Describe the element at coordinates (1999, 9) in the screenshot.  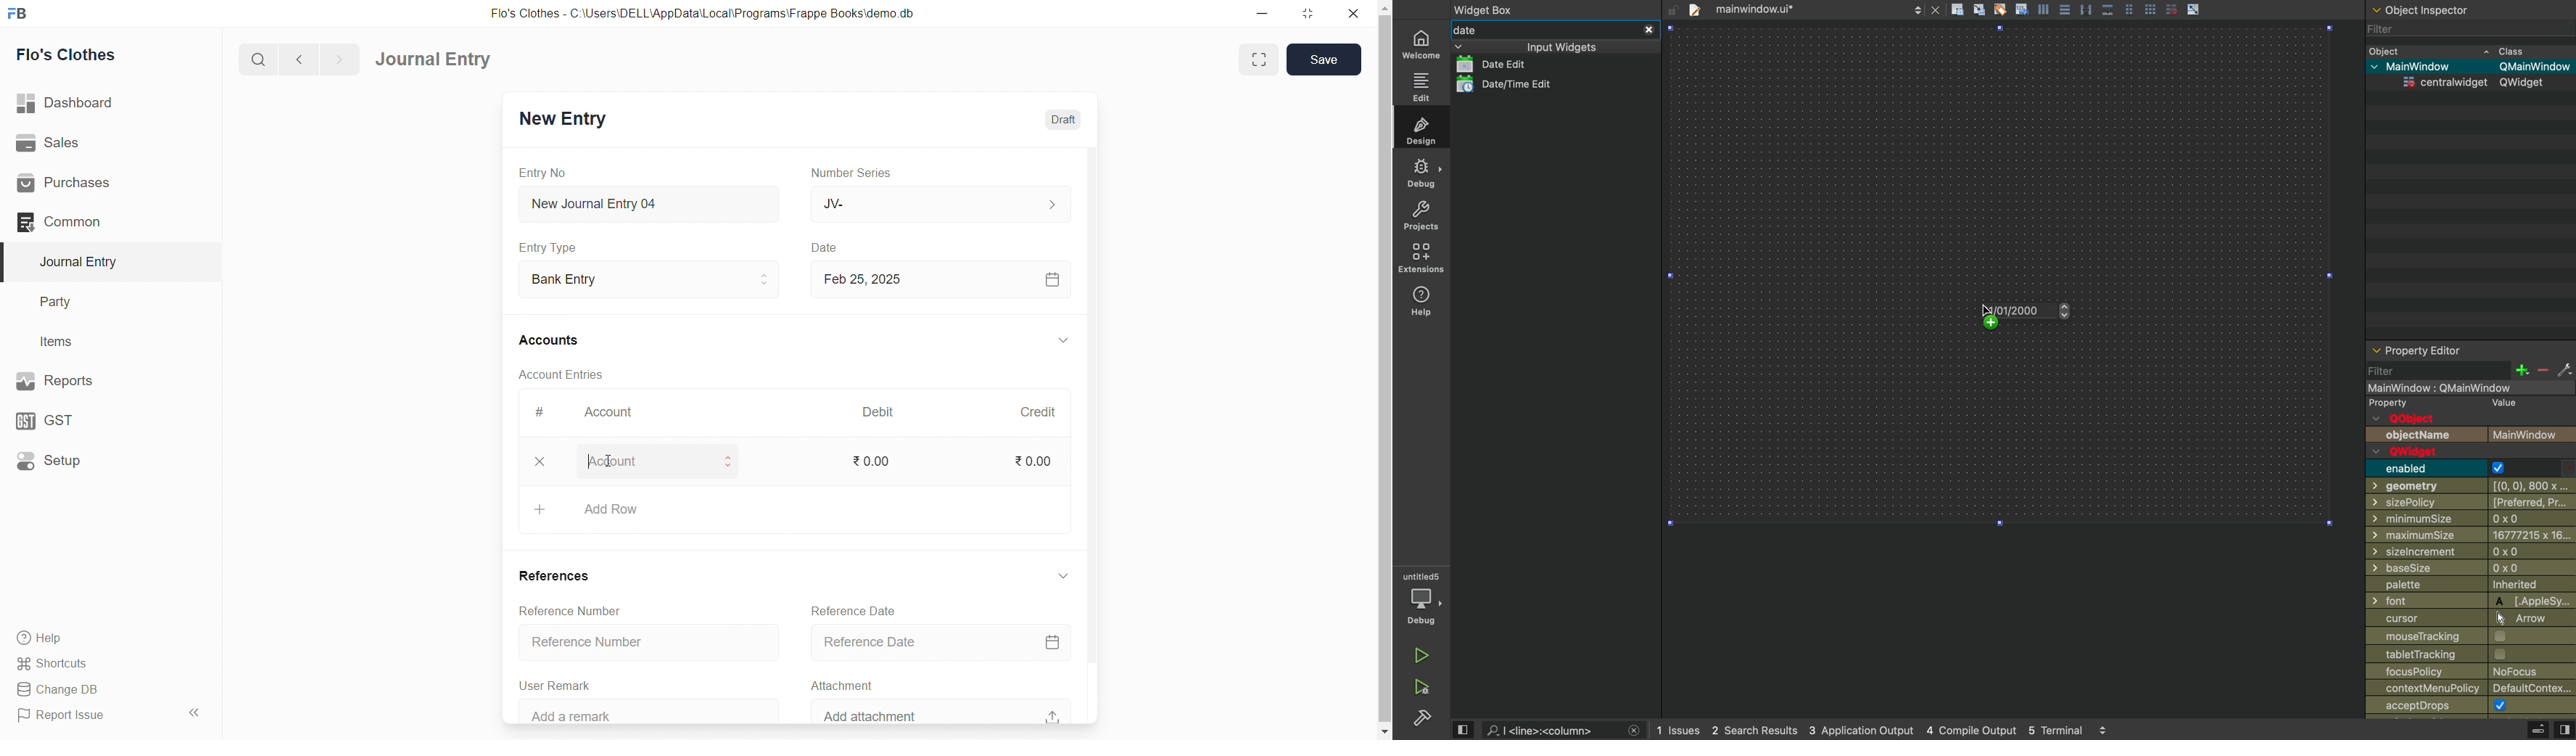
I see `tagging` at that location.